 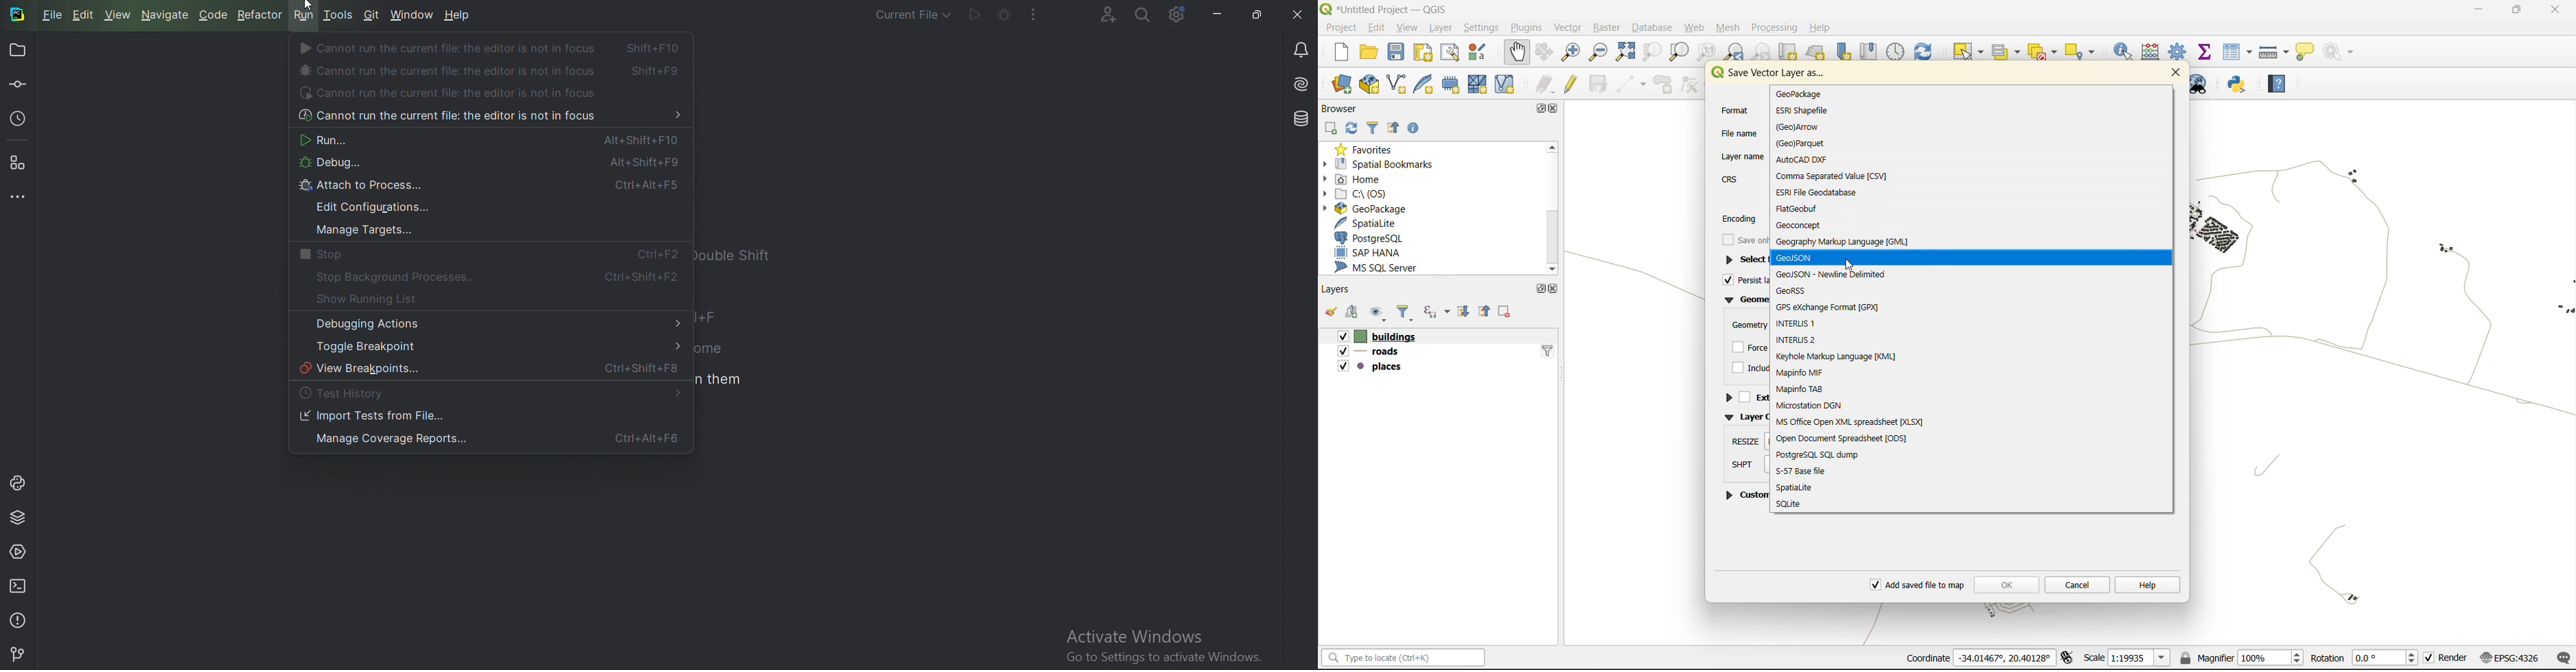 I want to click on spatialite, so click(x=1372, y=224).